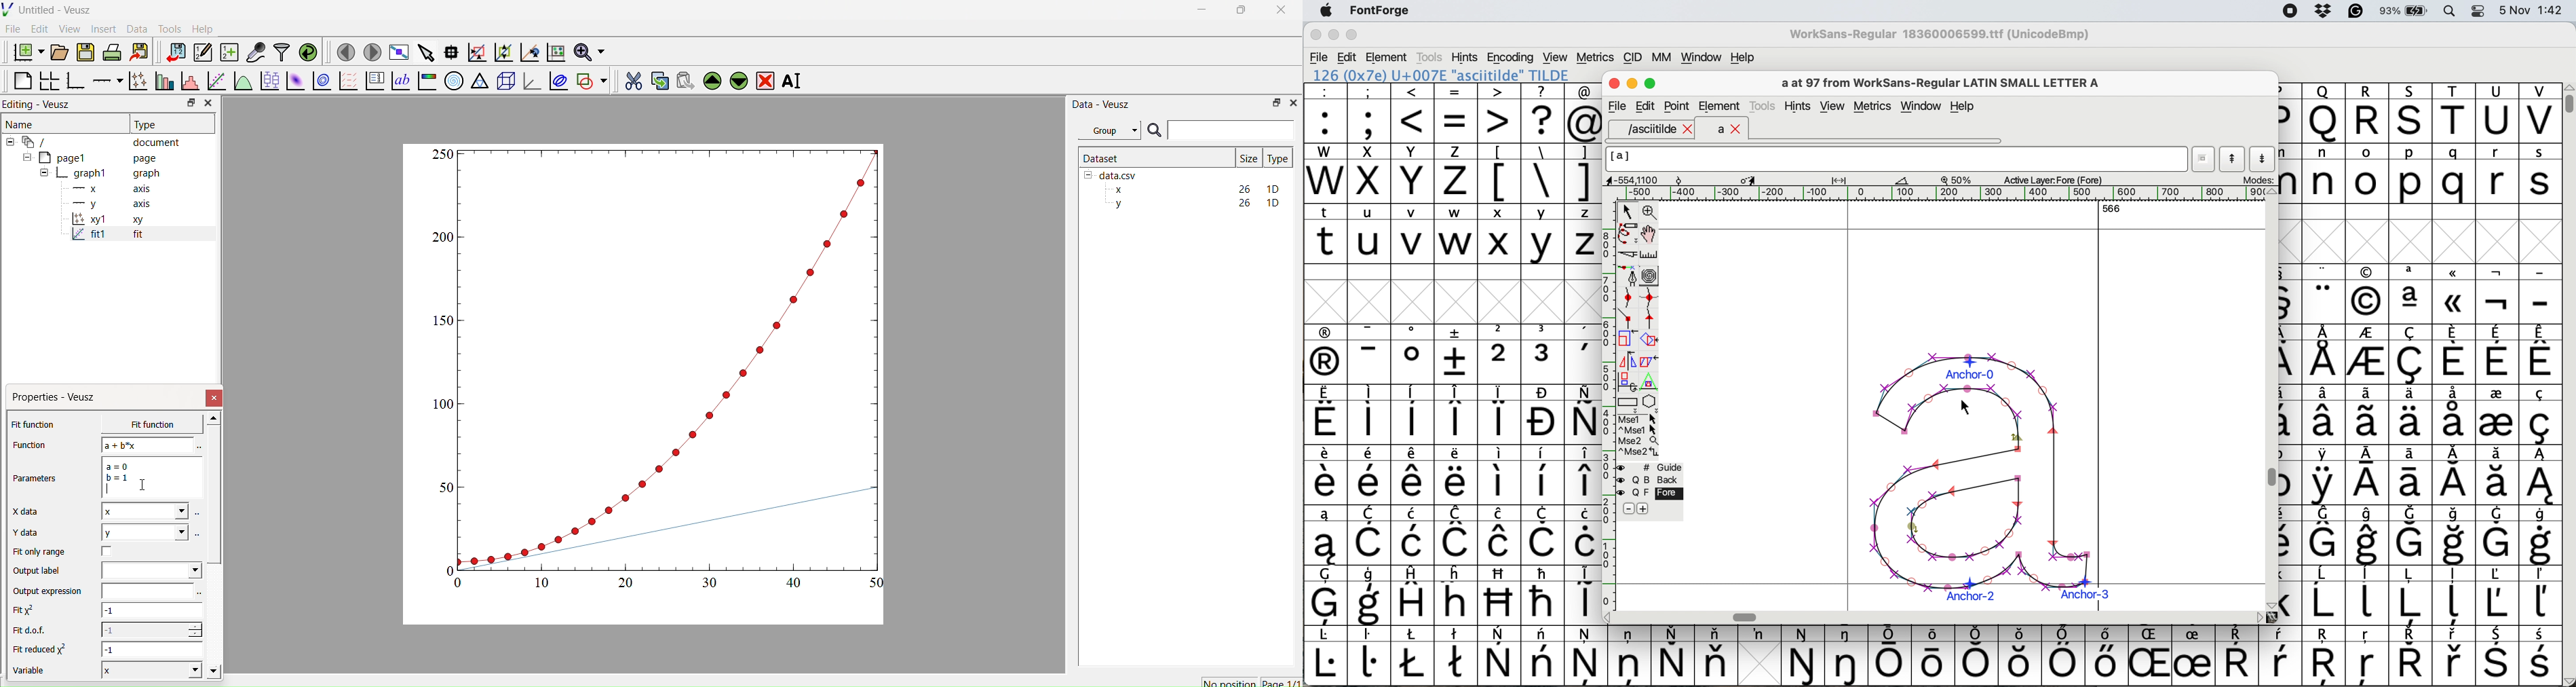  What do you see at coordinates (1500, 474) in the screenshot?
I see `symbol` at bounding box center [1500, 474].